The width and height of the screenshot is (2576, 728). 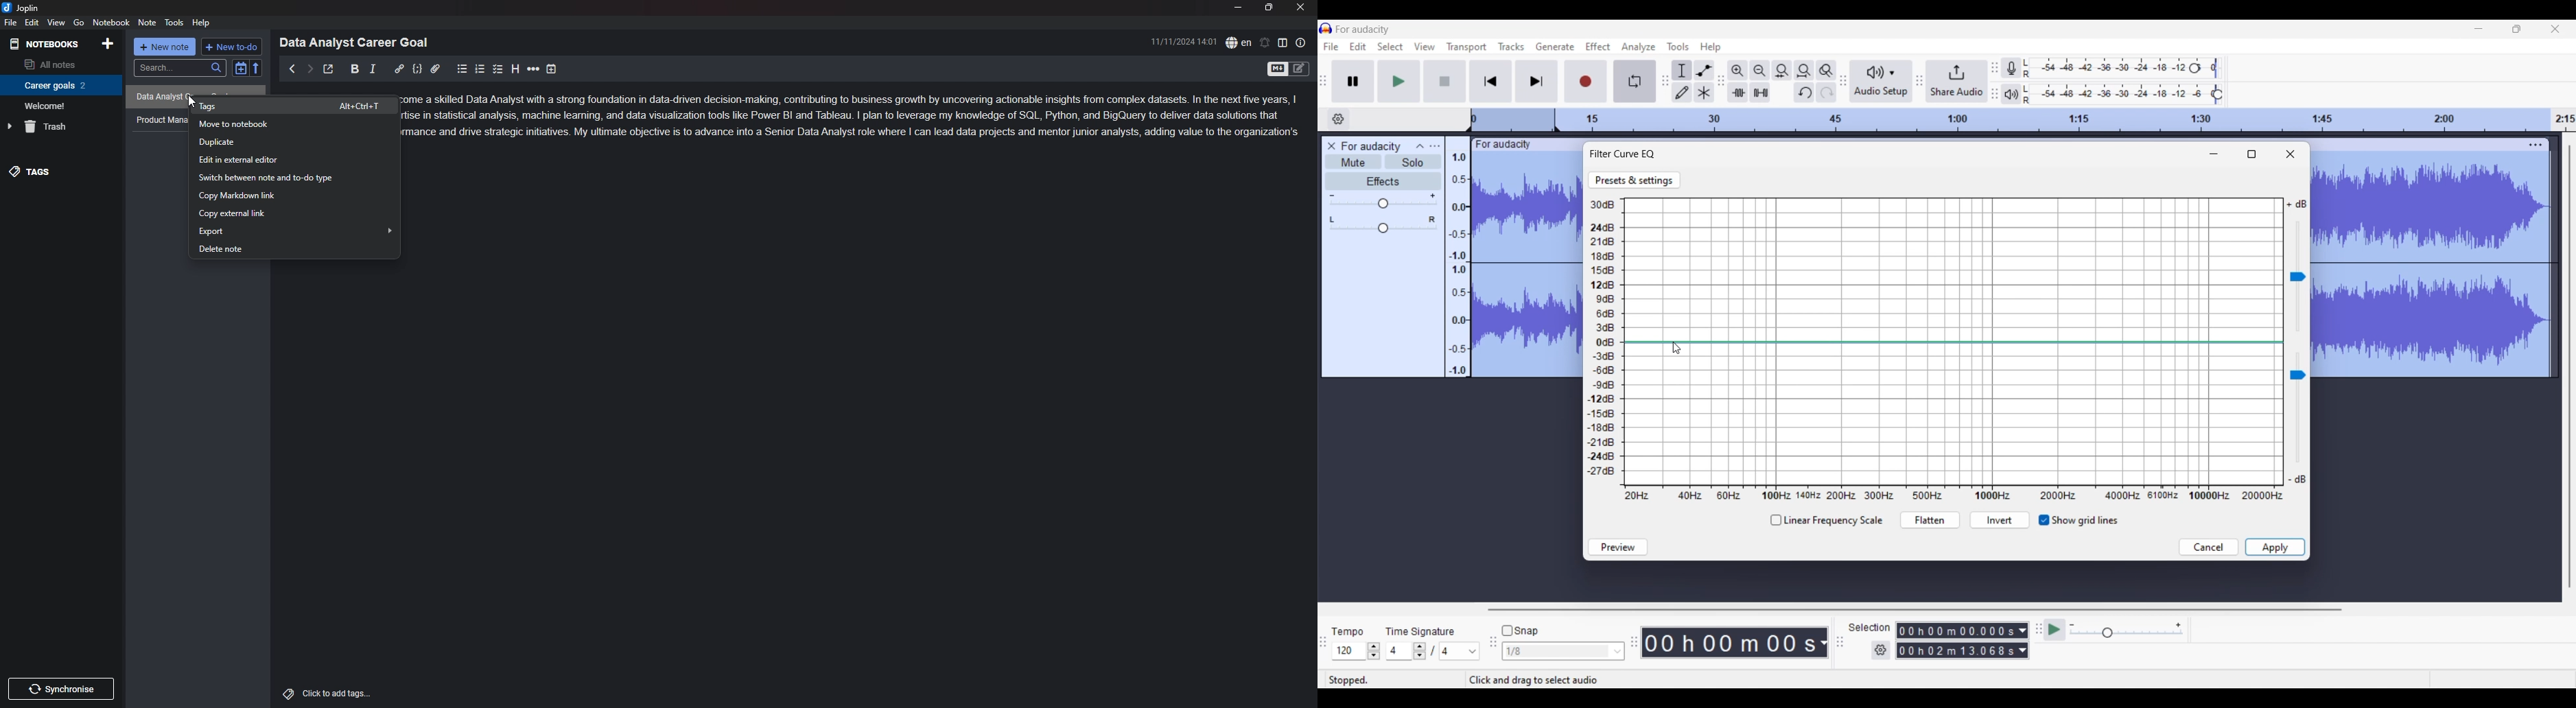 I want to click on Draw tool, so click(x=1682, y=92).